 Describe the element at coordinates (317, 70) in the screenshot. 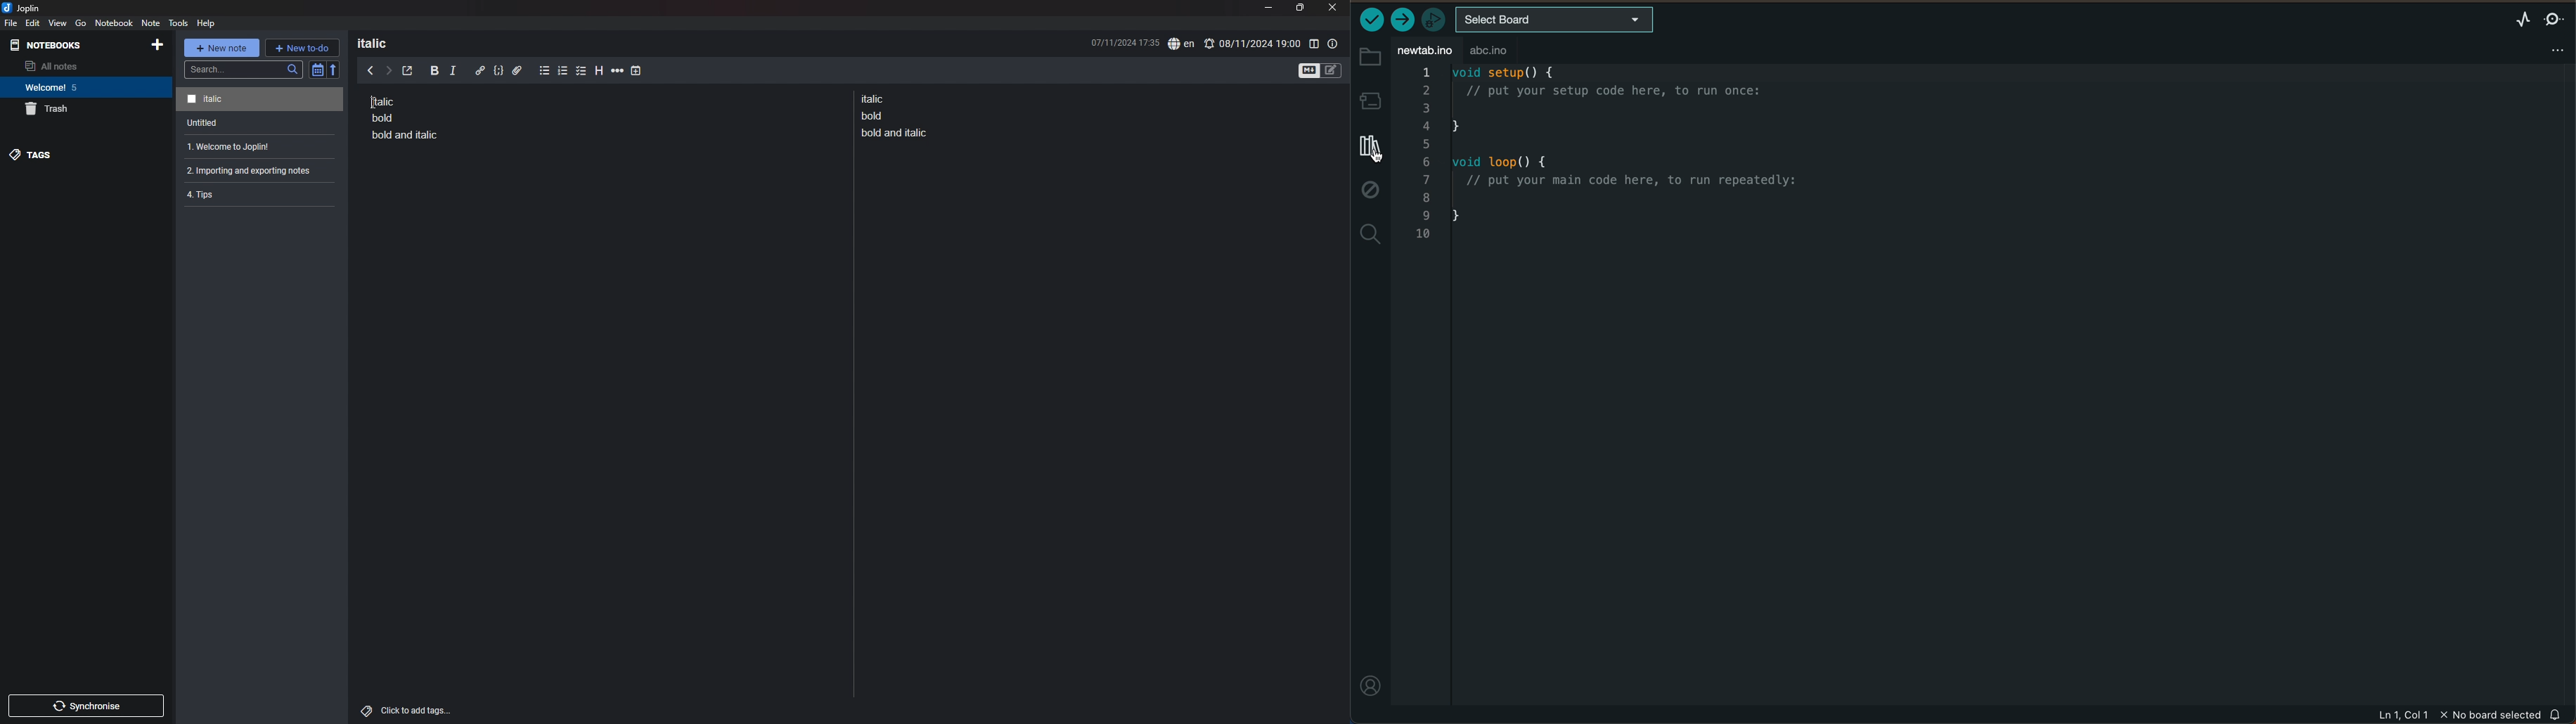

I see `toggle sort order` at that location.